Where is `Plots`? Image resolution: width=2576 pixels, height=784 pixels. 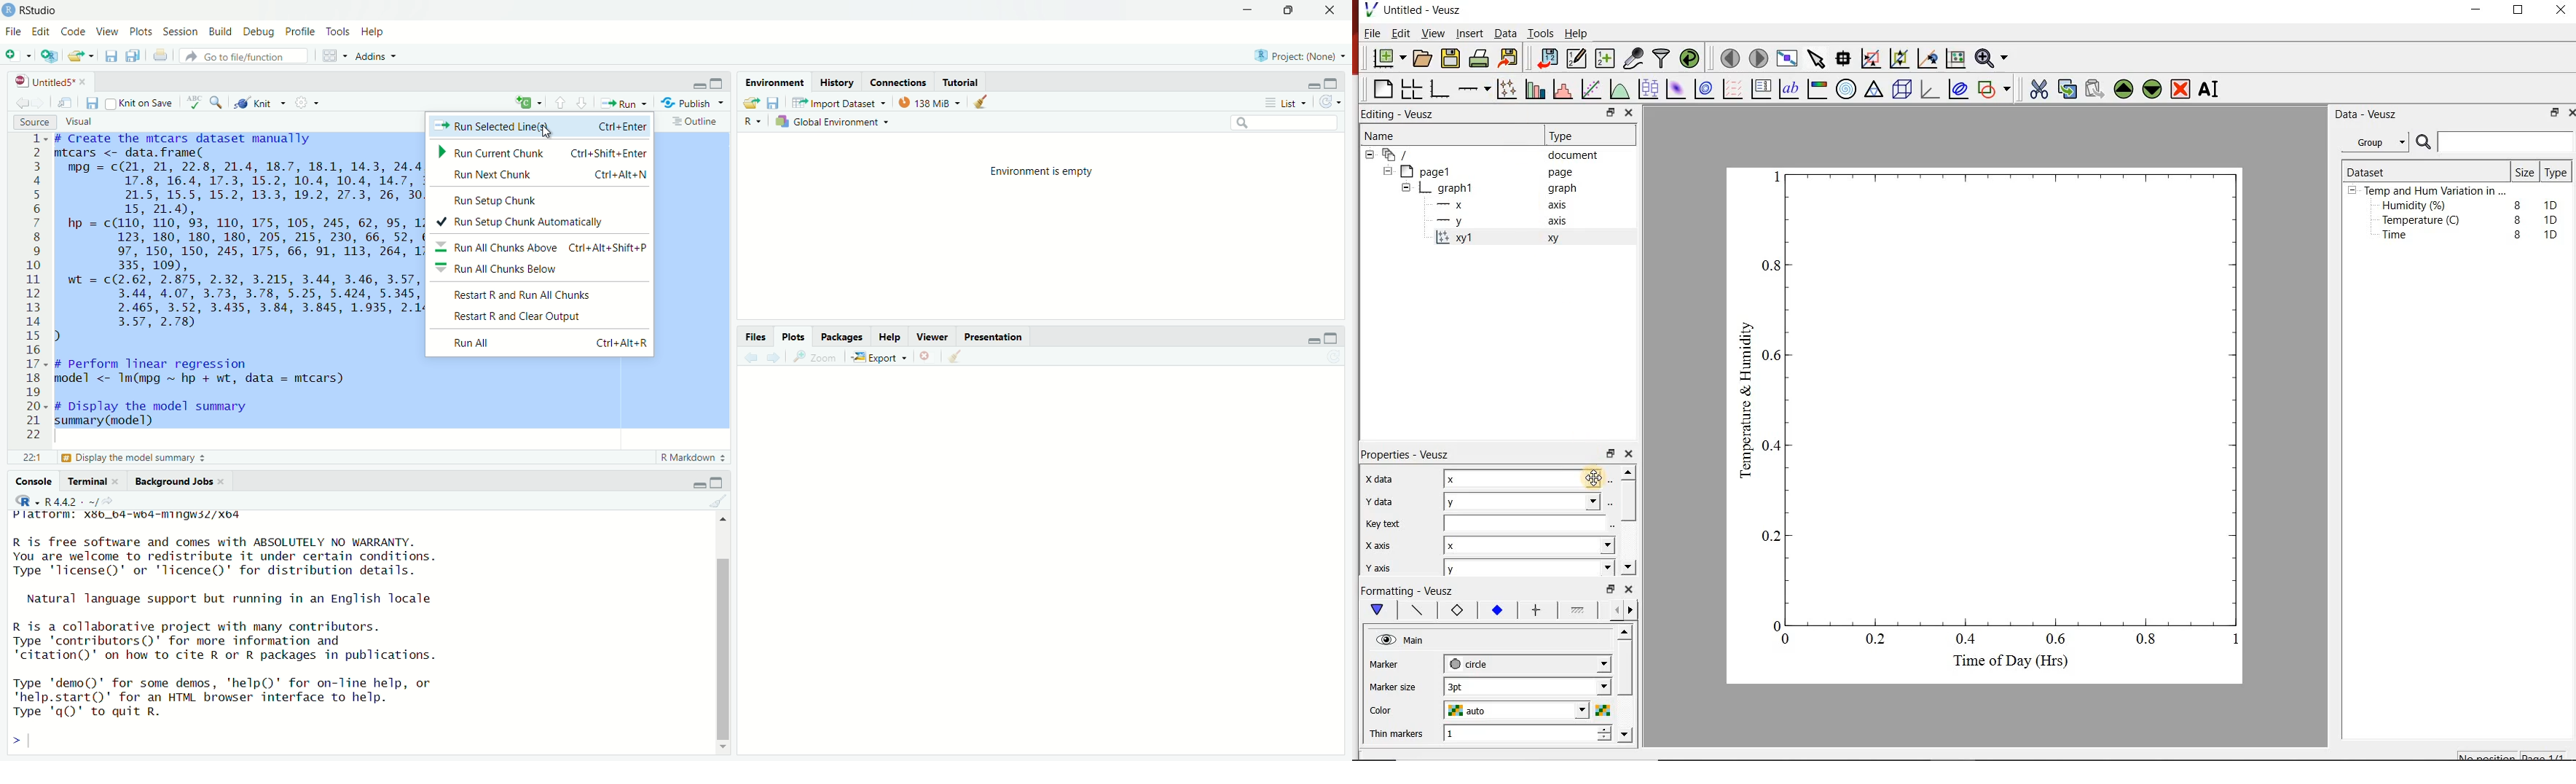 Plots is located at coordinates (794, 338).